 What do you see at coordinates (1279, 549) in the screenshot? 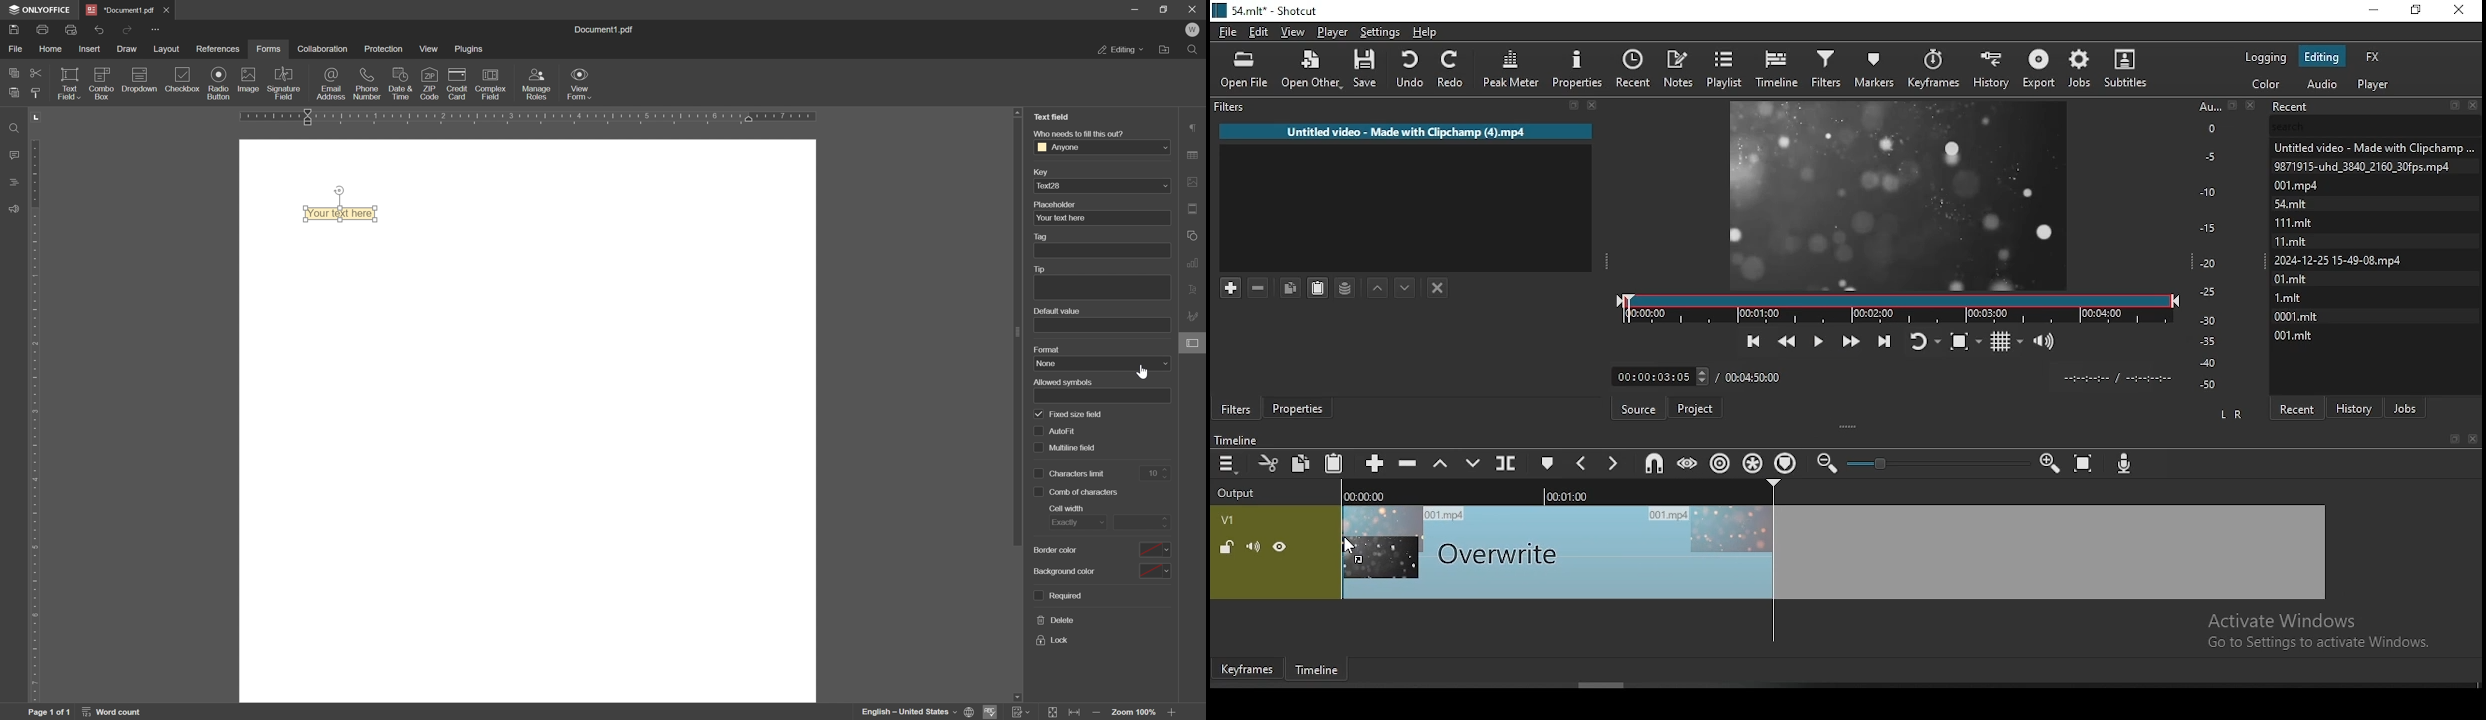
I see `(un)hide` at bounding box center [1279, 549].